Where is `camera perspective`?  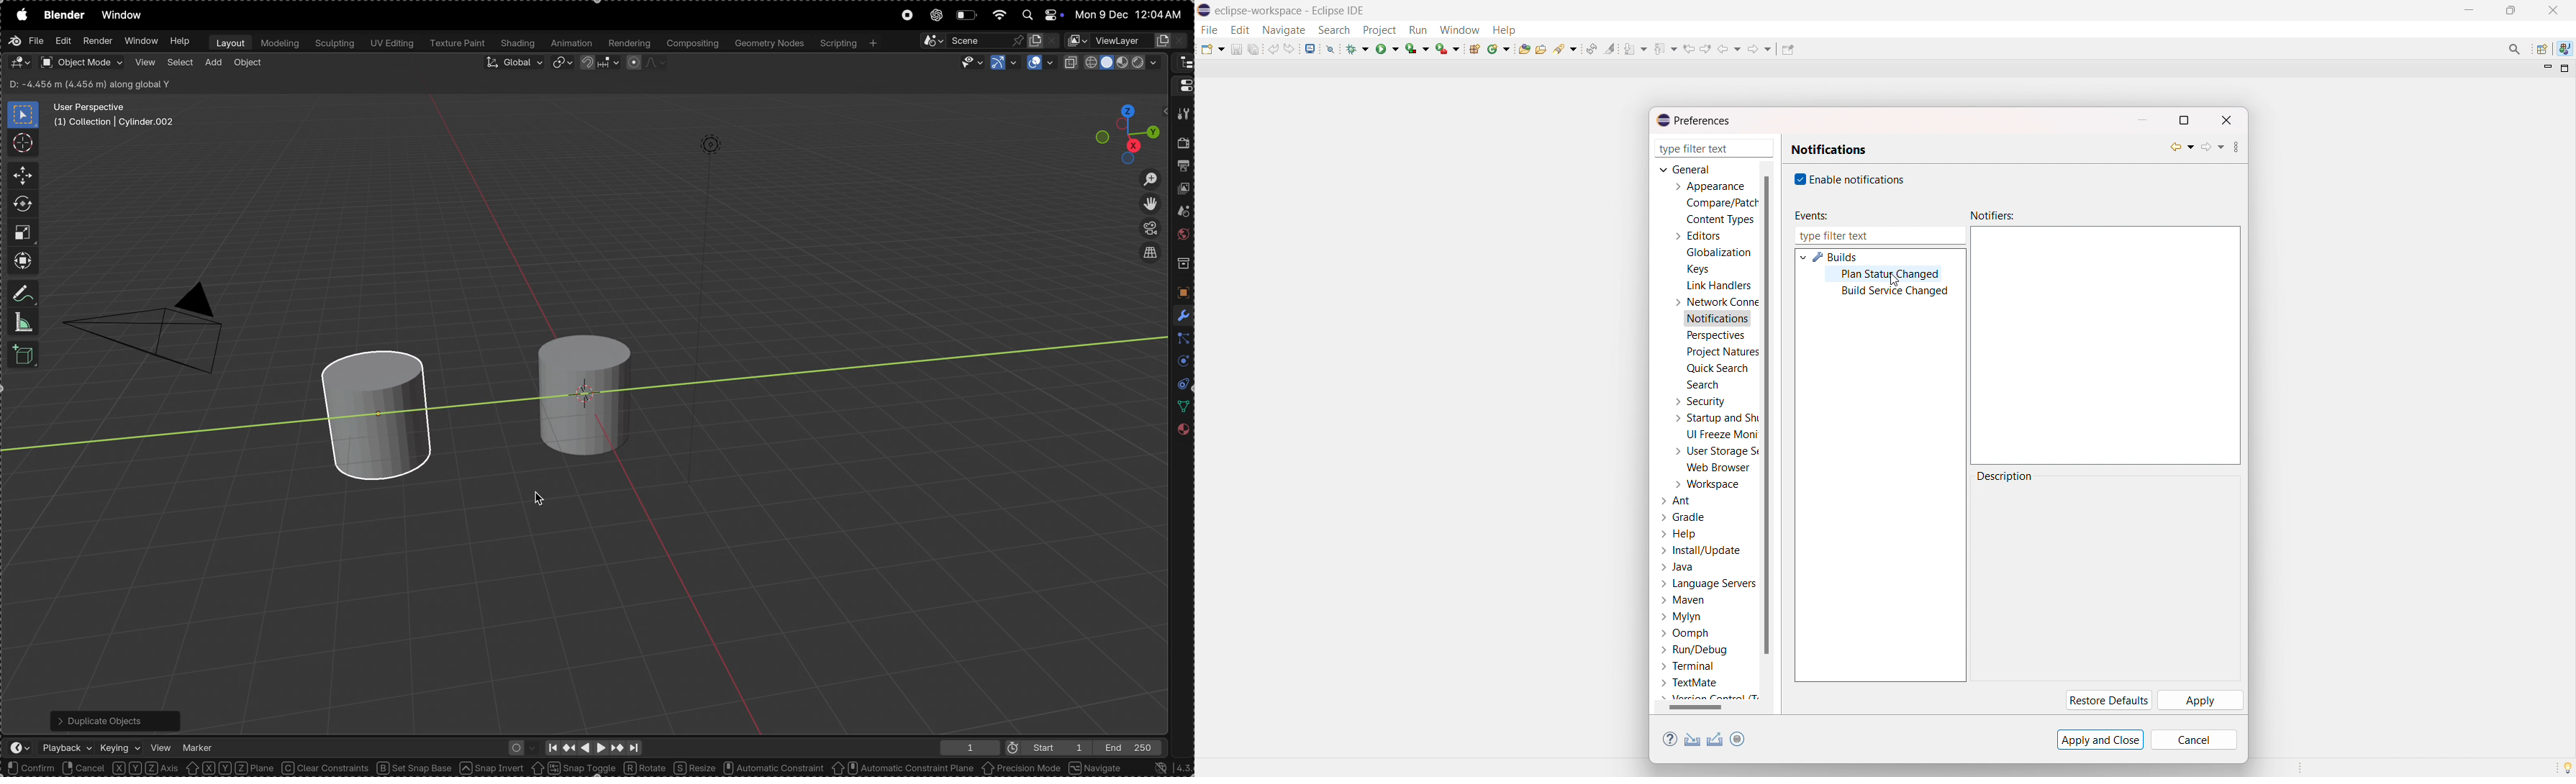
camera perspective is located at coordinates (152, 322).